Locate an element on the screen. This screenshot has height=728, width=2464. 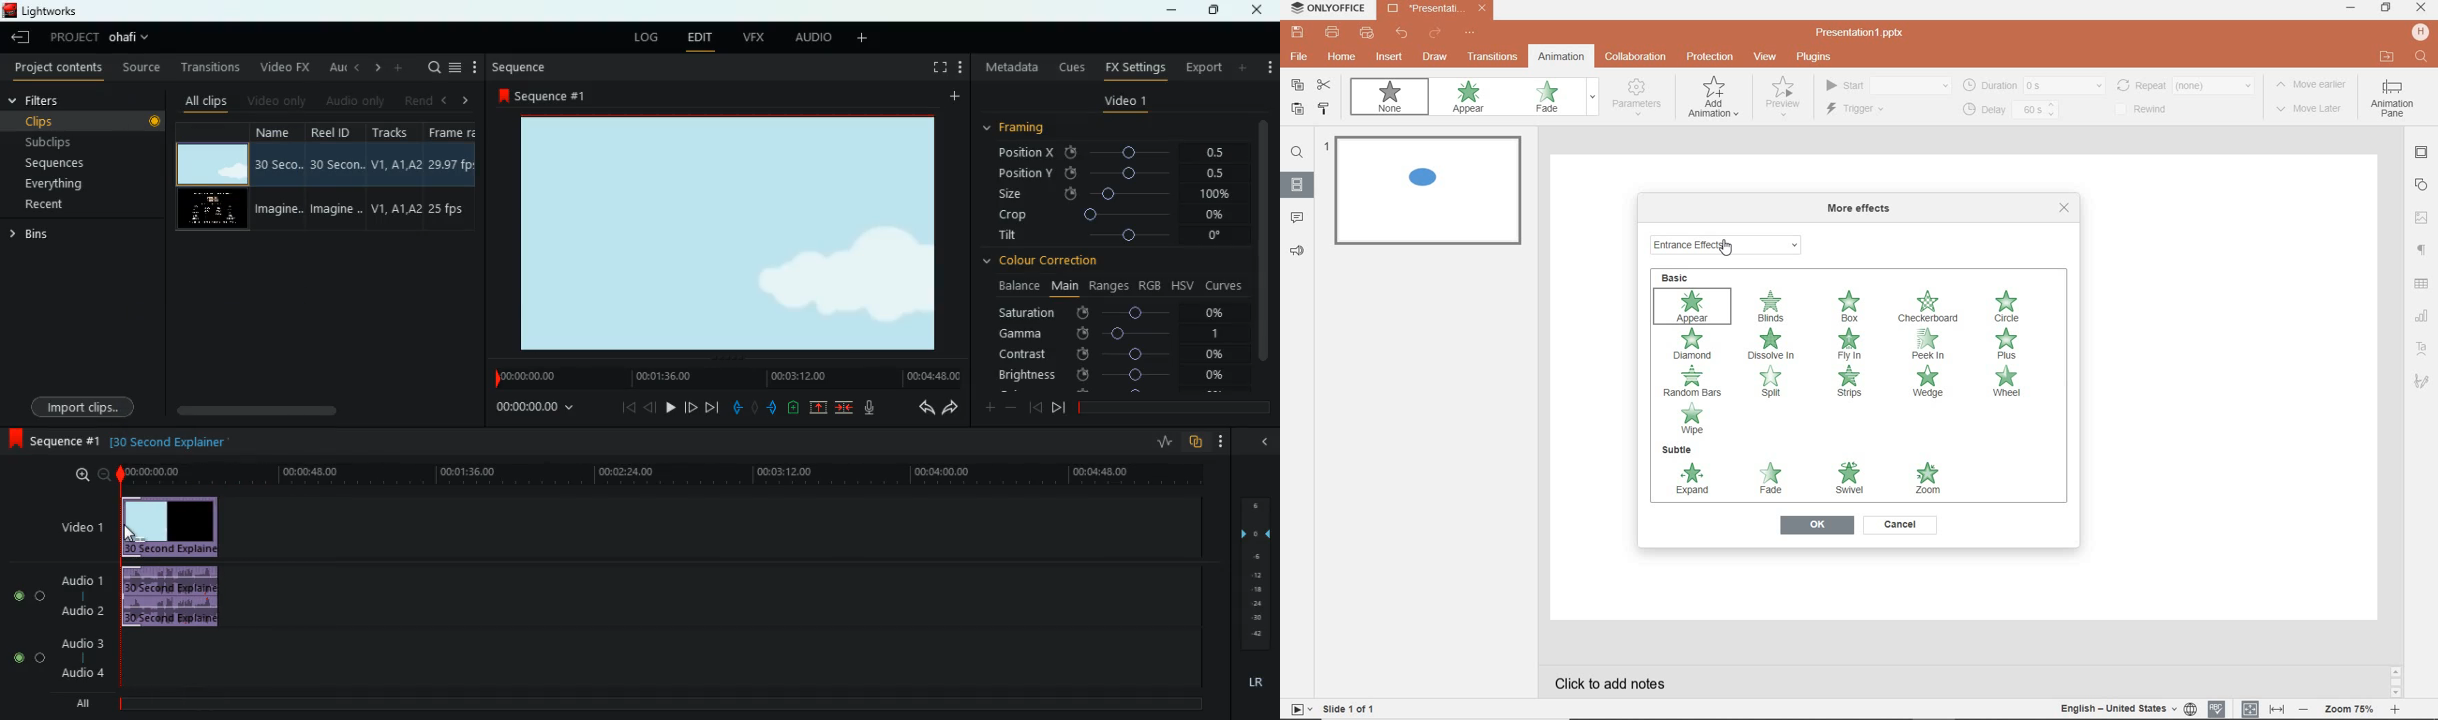
appear is located at coordinates (1471, 99).